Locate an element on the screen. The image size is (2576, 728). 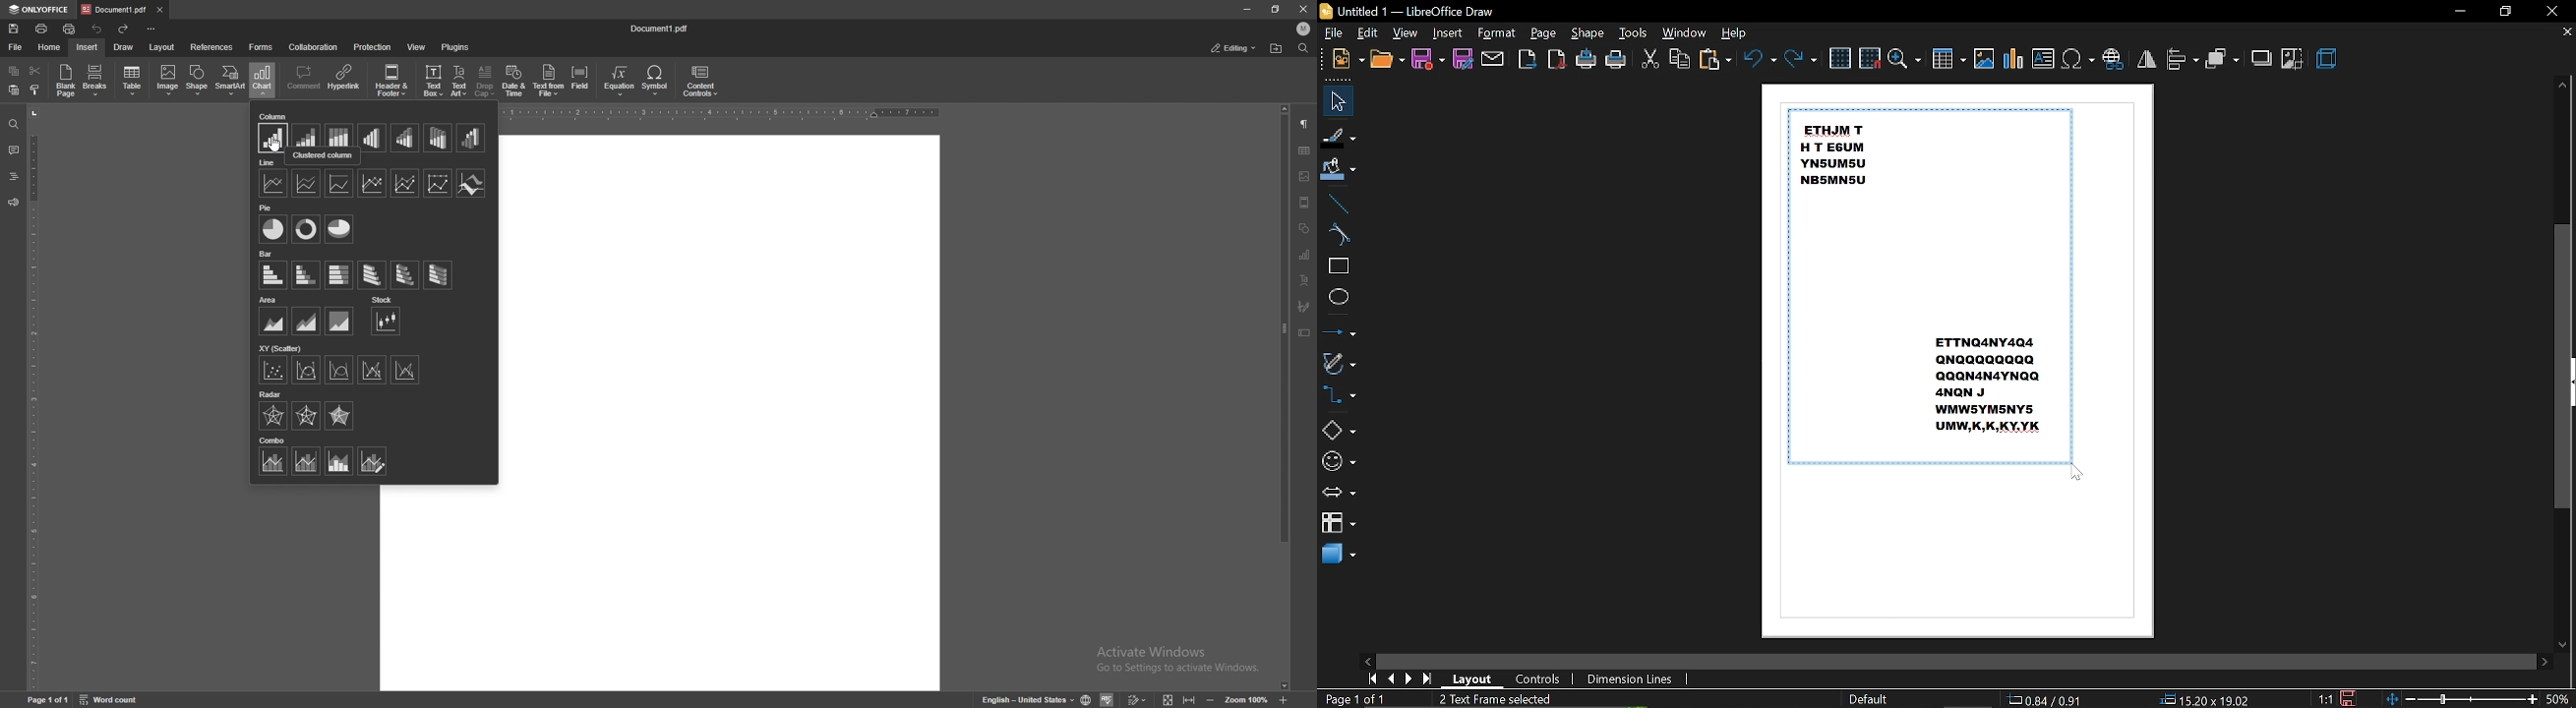
save  is located at coordinates (1428, 60).